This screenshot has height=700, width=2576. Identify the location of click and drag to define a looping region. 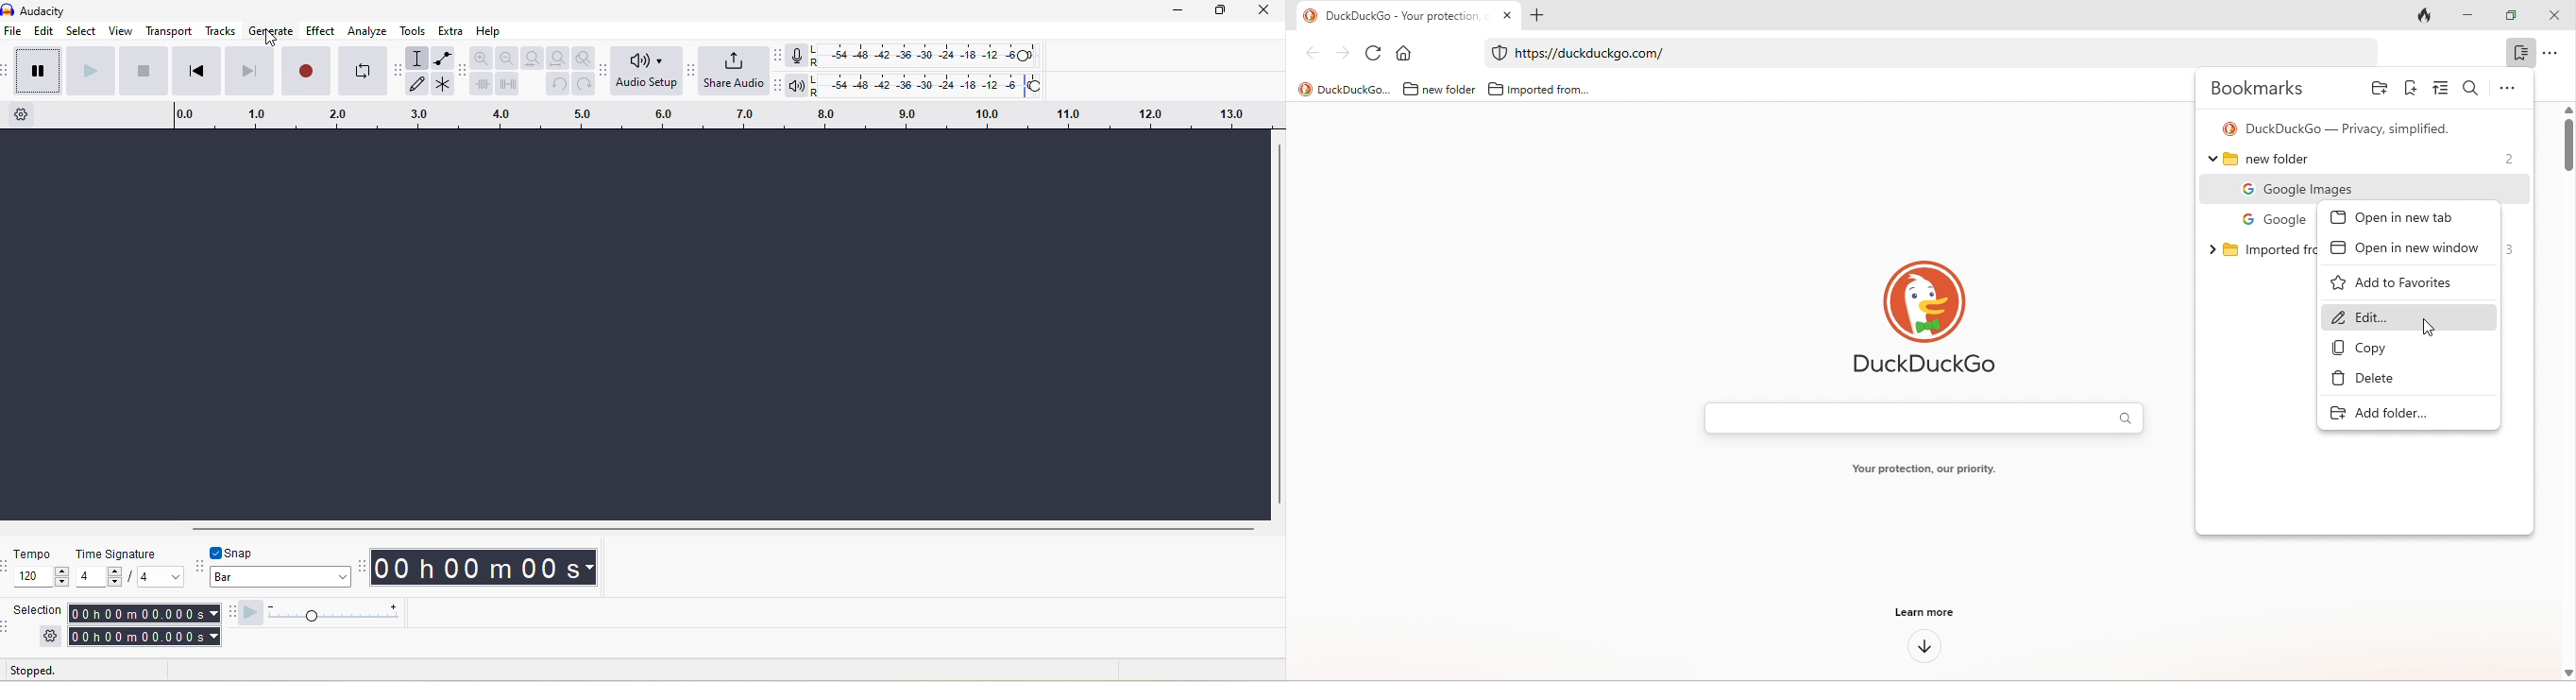
(718, 113).